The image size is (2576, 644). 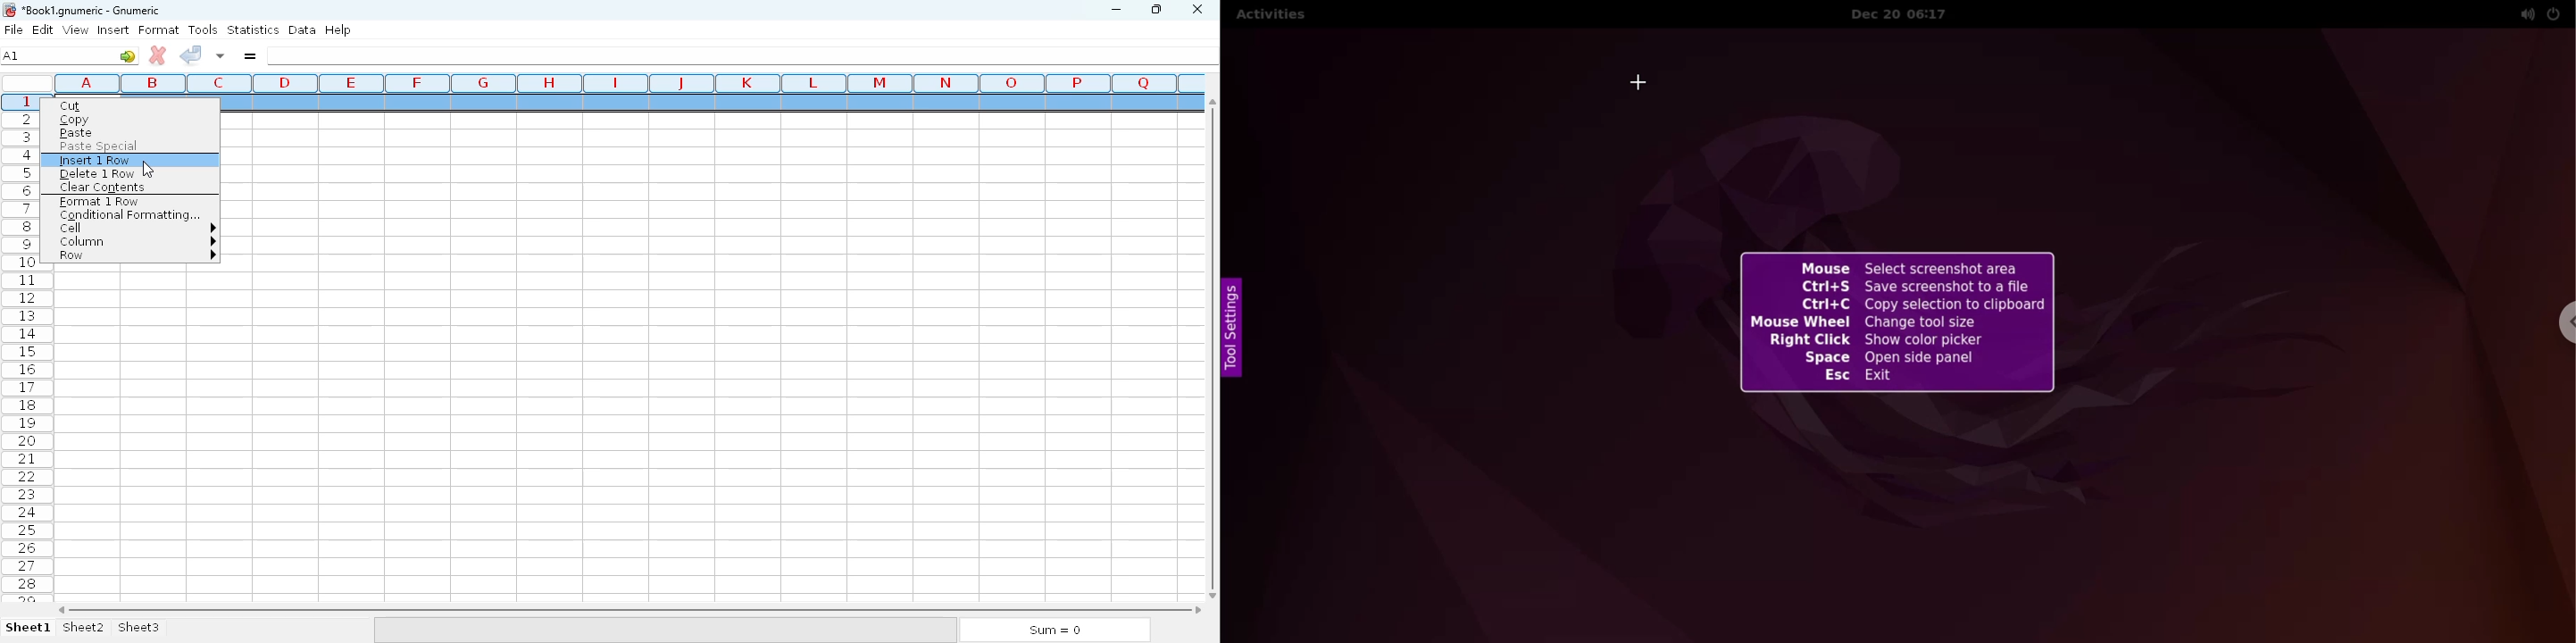 I want to click on logo, so click(x=8, y=10).